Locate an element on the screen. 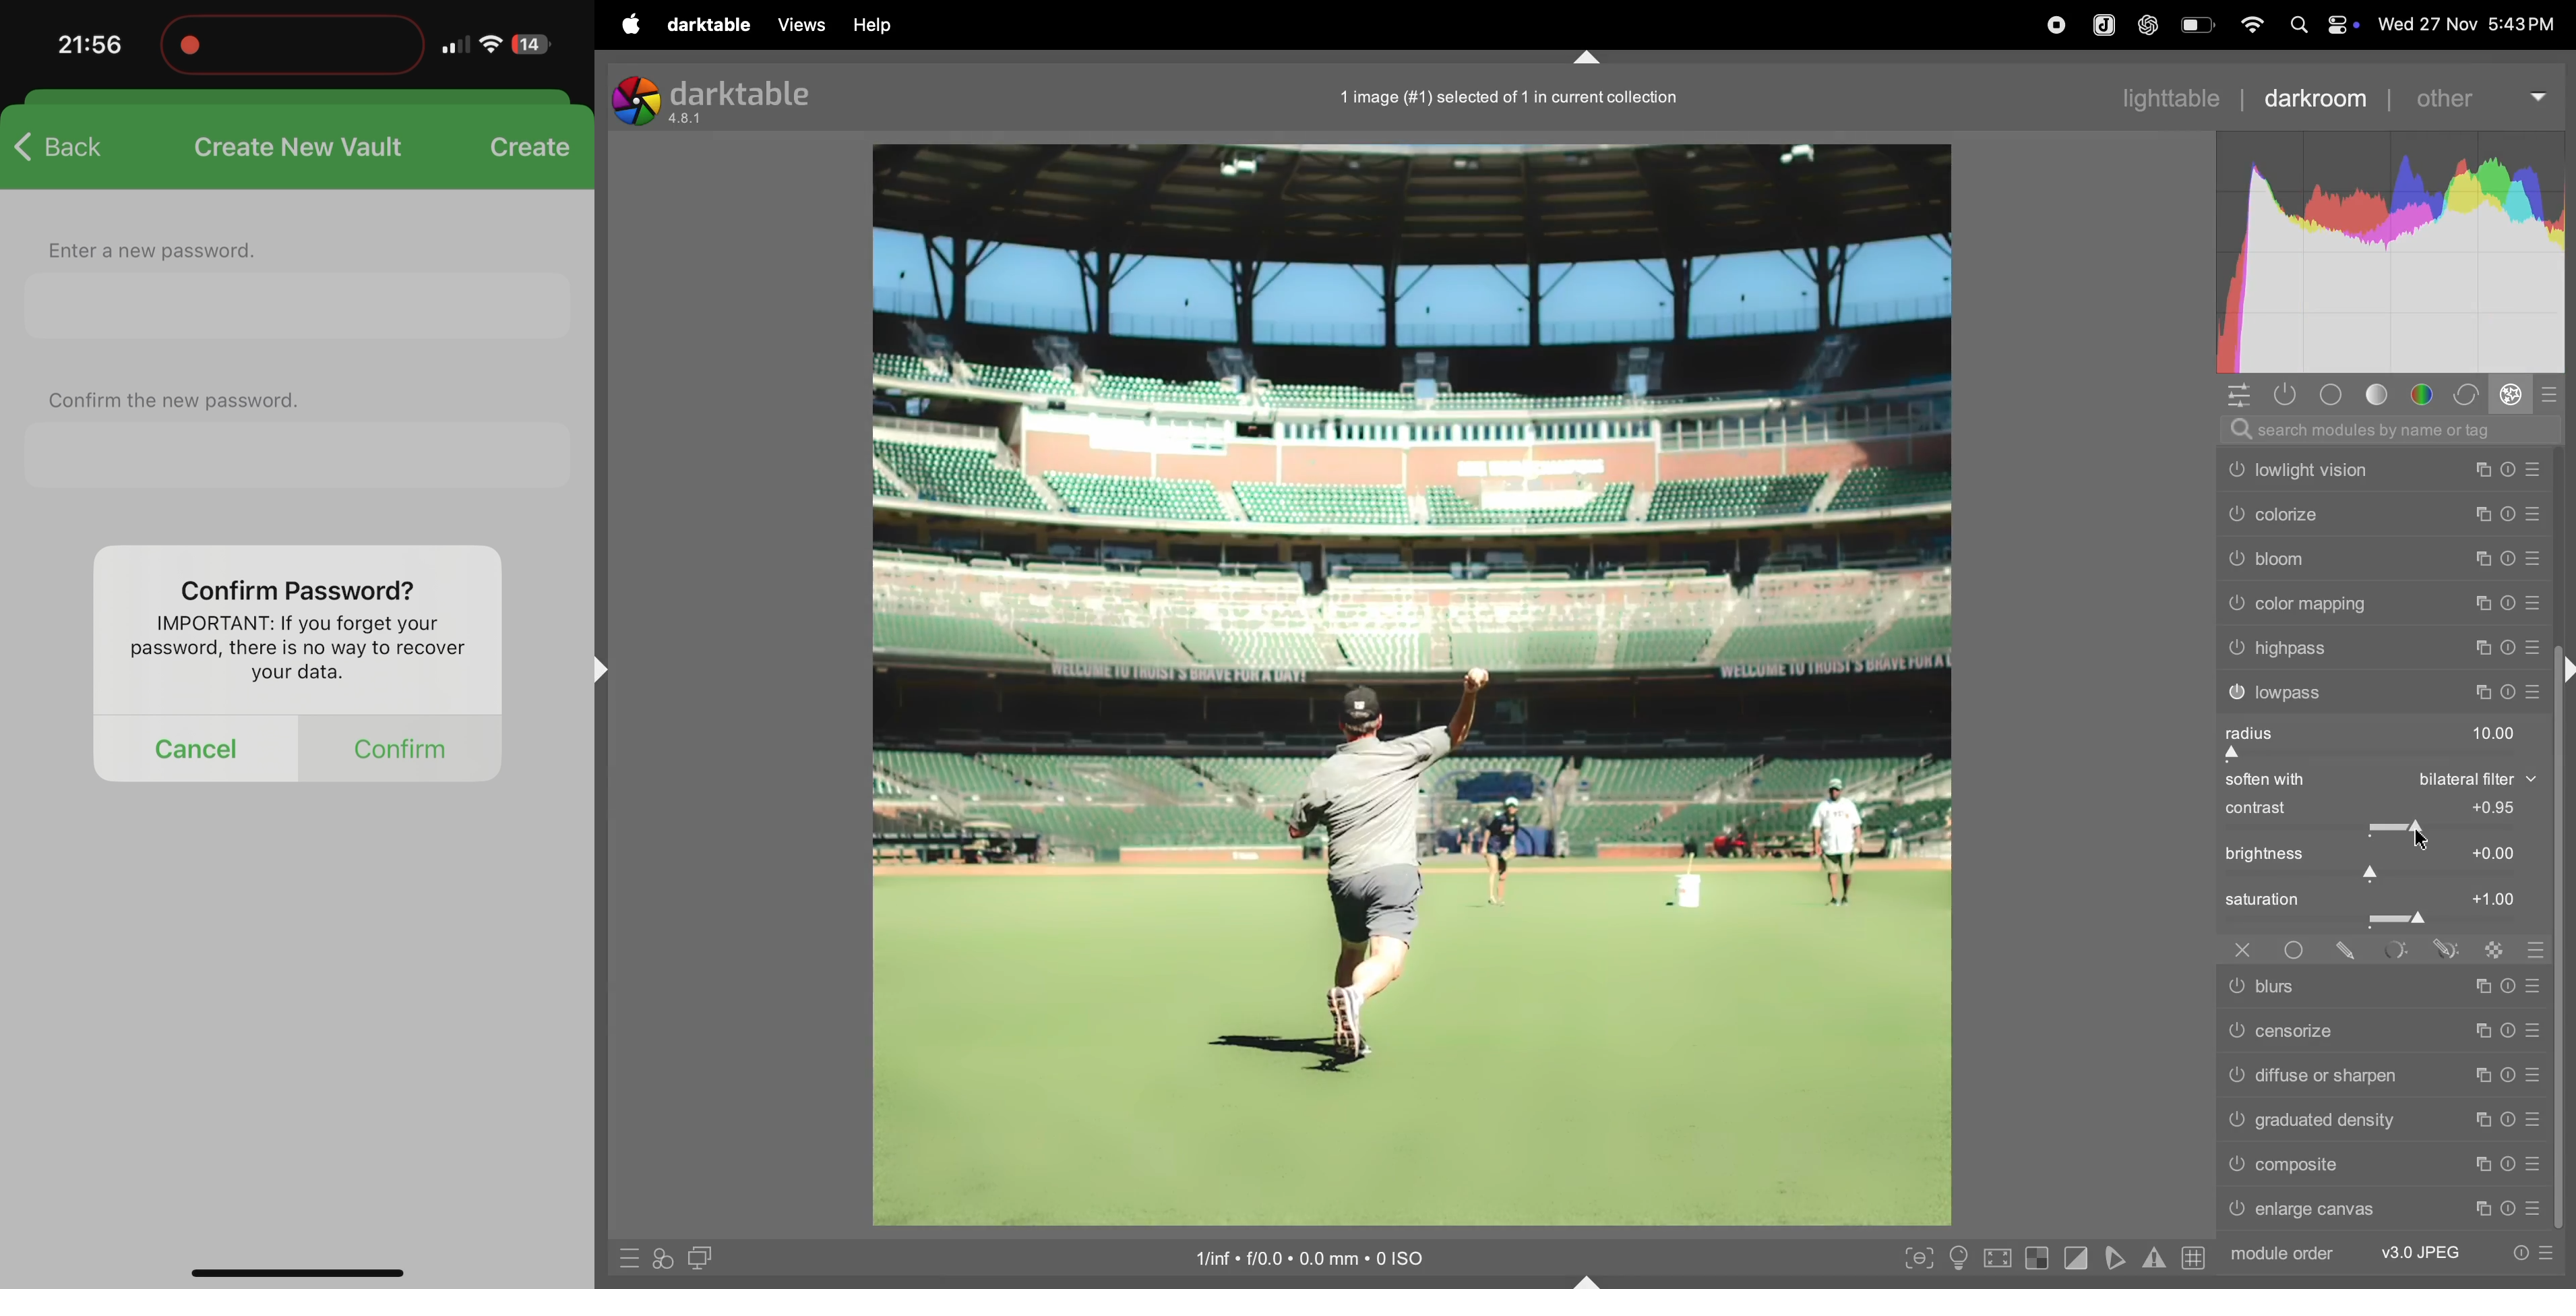  soften with bilateral filter is located at coordinates (2376, 781).